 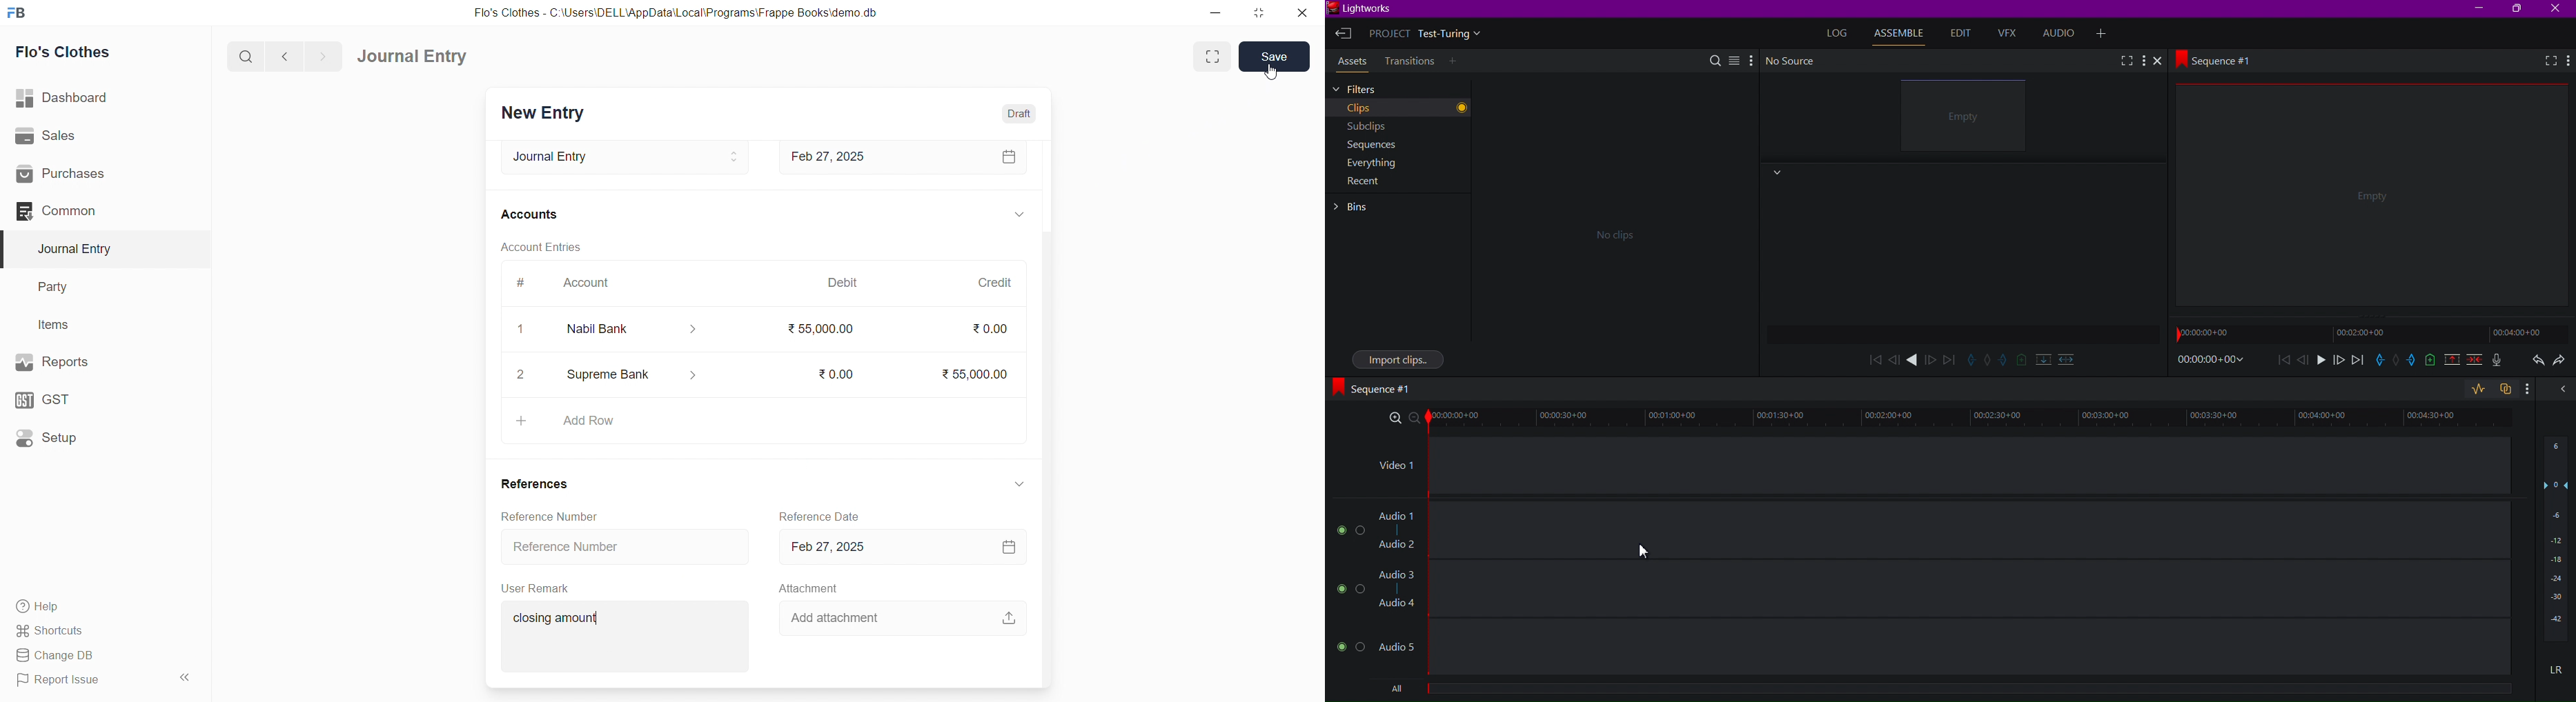 I want to click on cursor, so click(x=1272, y=74).